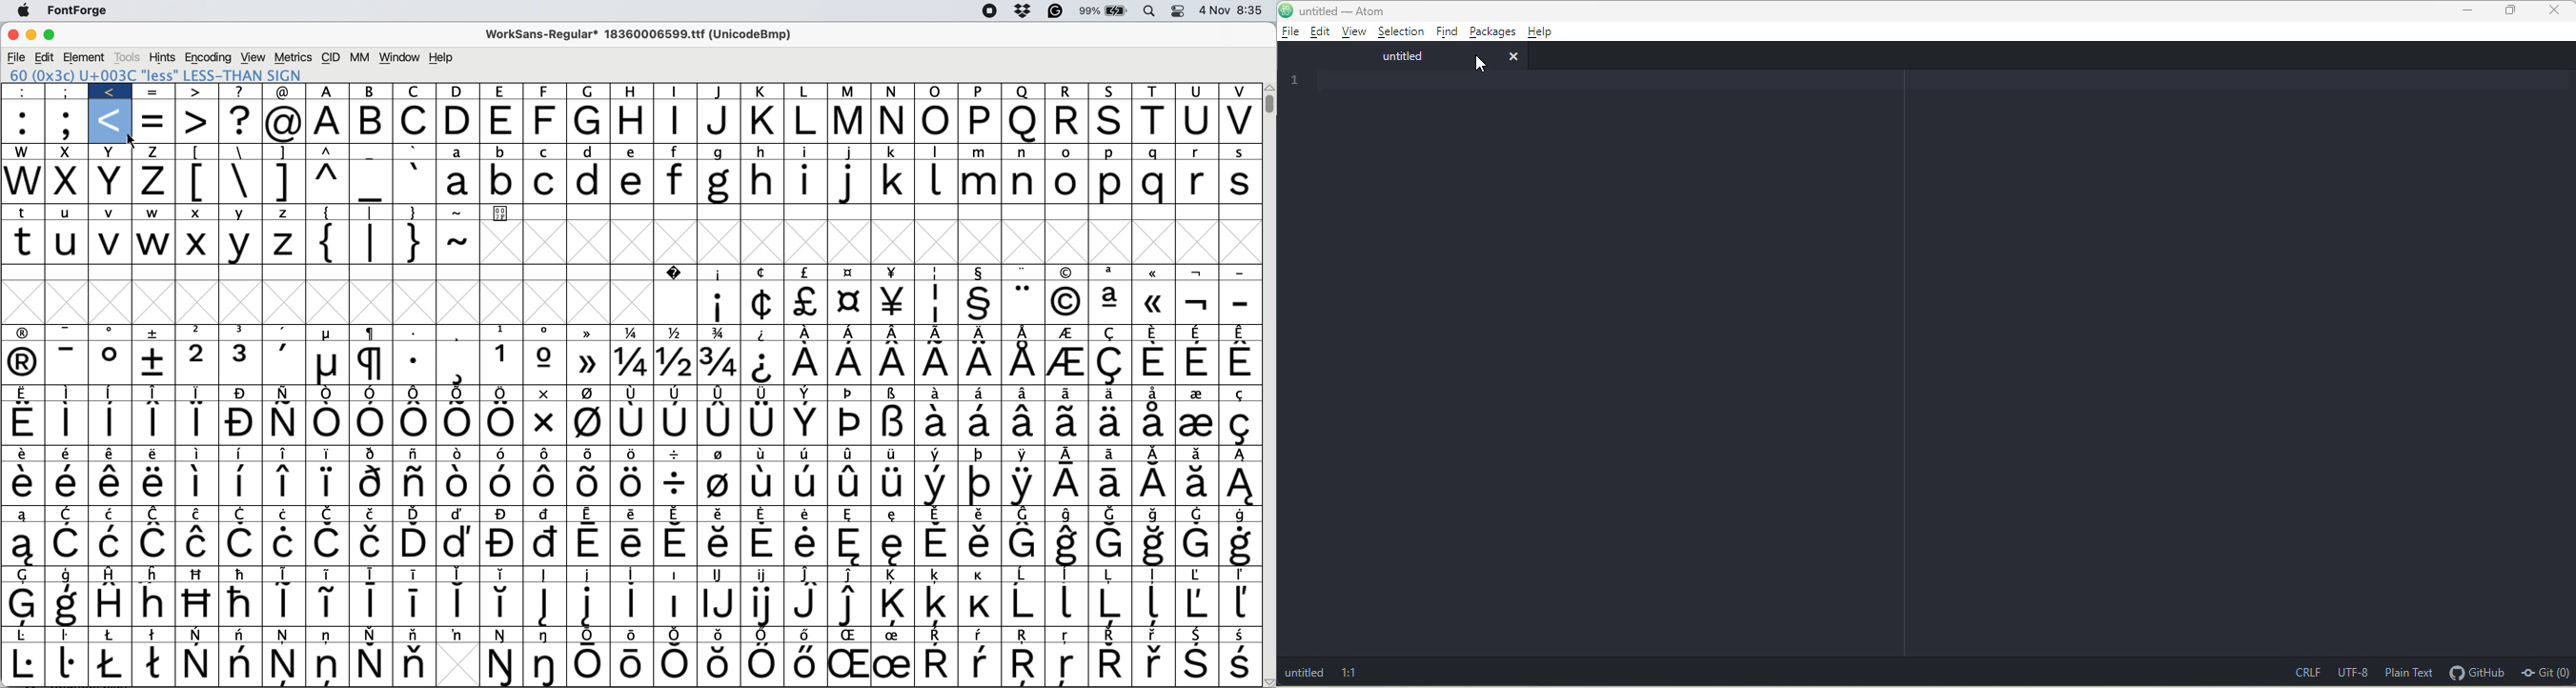 This screenshot has height=700, width=2576. I want to click on help, so click(1543, 31).